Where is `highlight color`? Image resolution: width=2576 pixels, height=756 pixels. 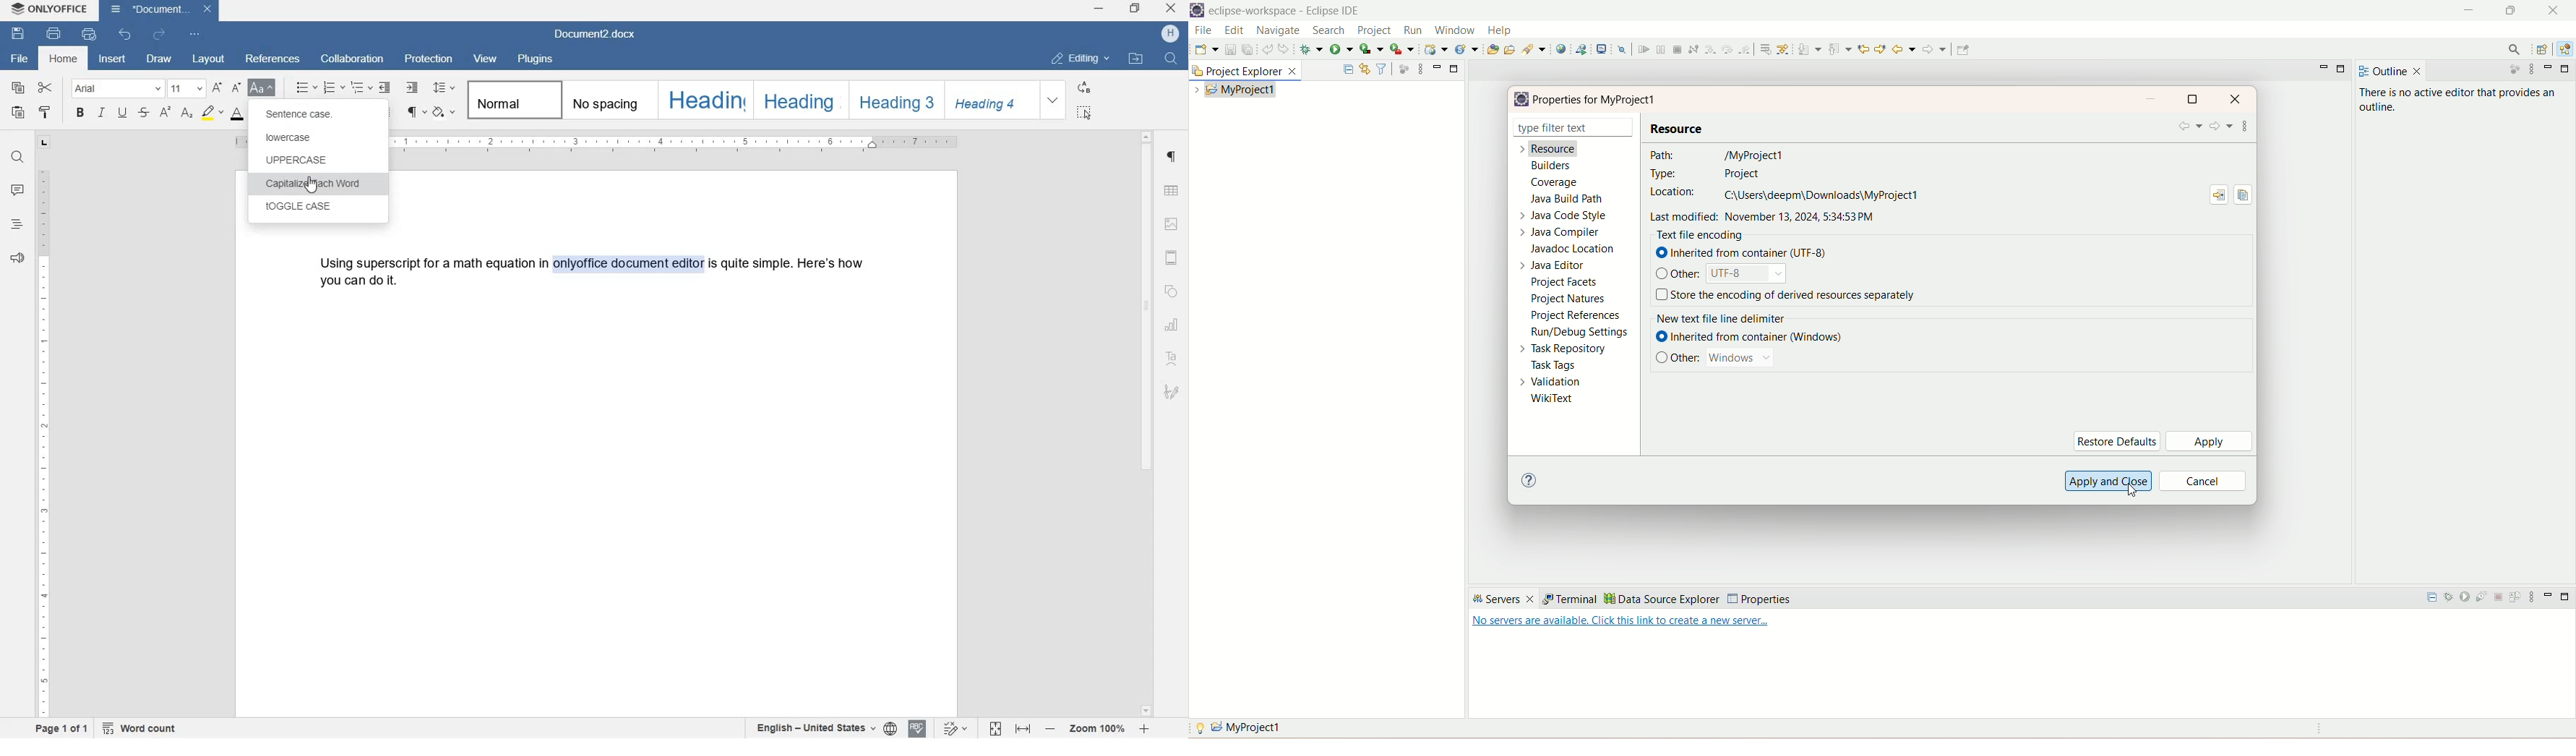
highlight color is located at coordinates (211, 112).